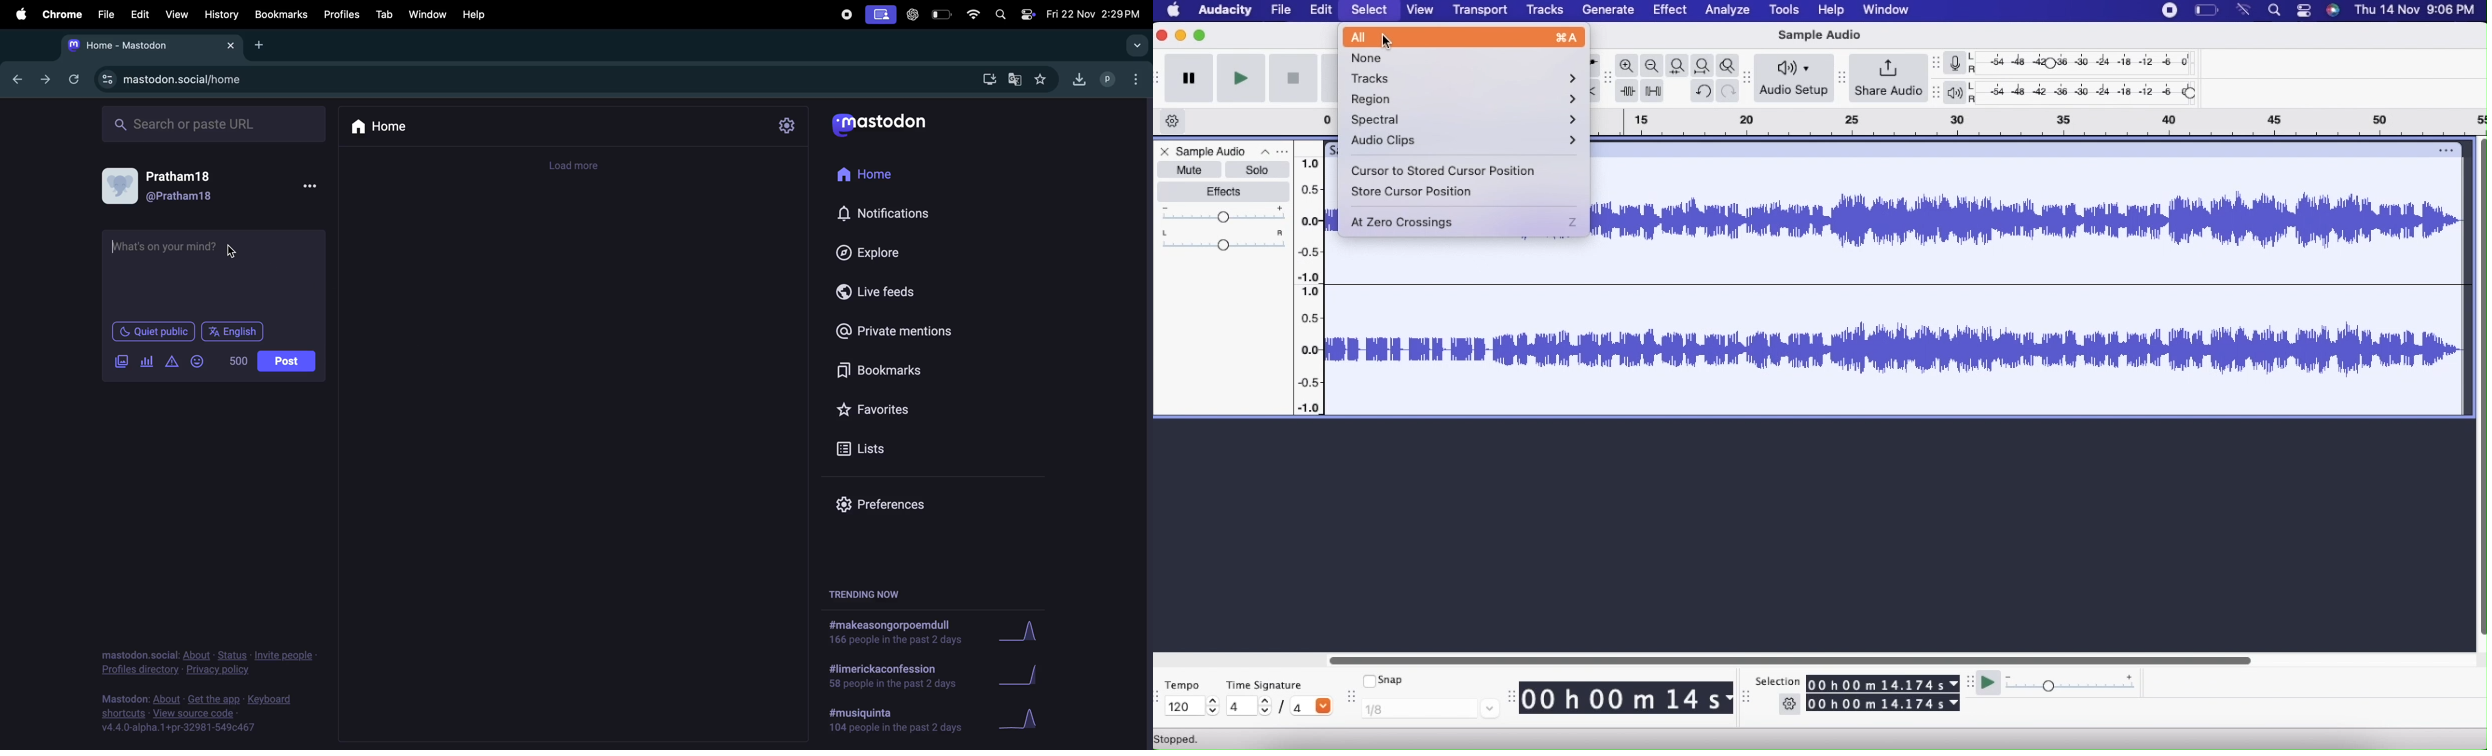 This screenshot has height=756, width=2492. I want to click on battery, so click(943, 15).